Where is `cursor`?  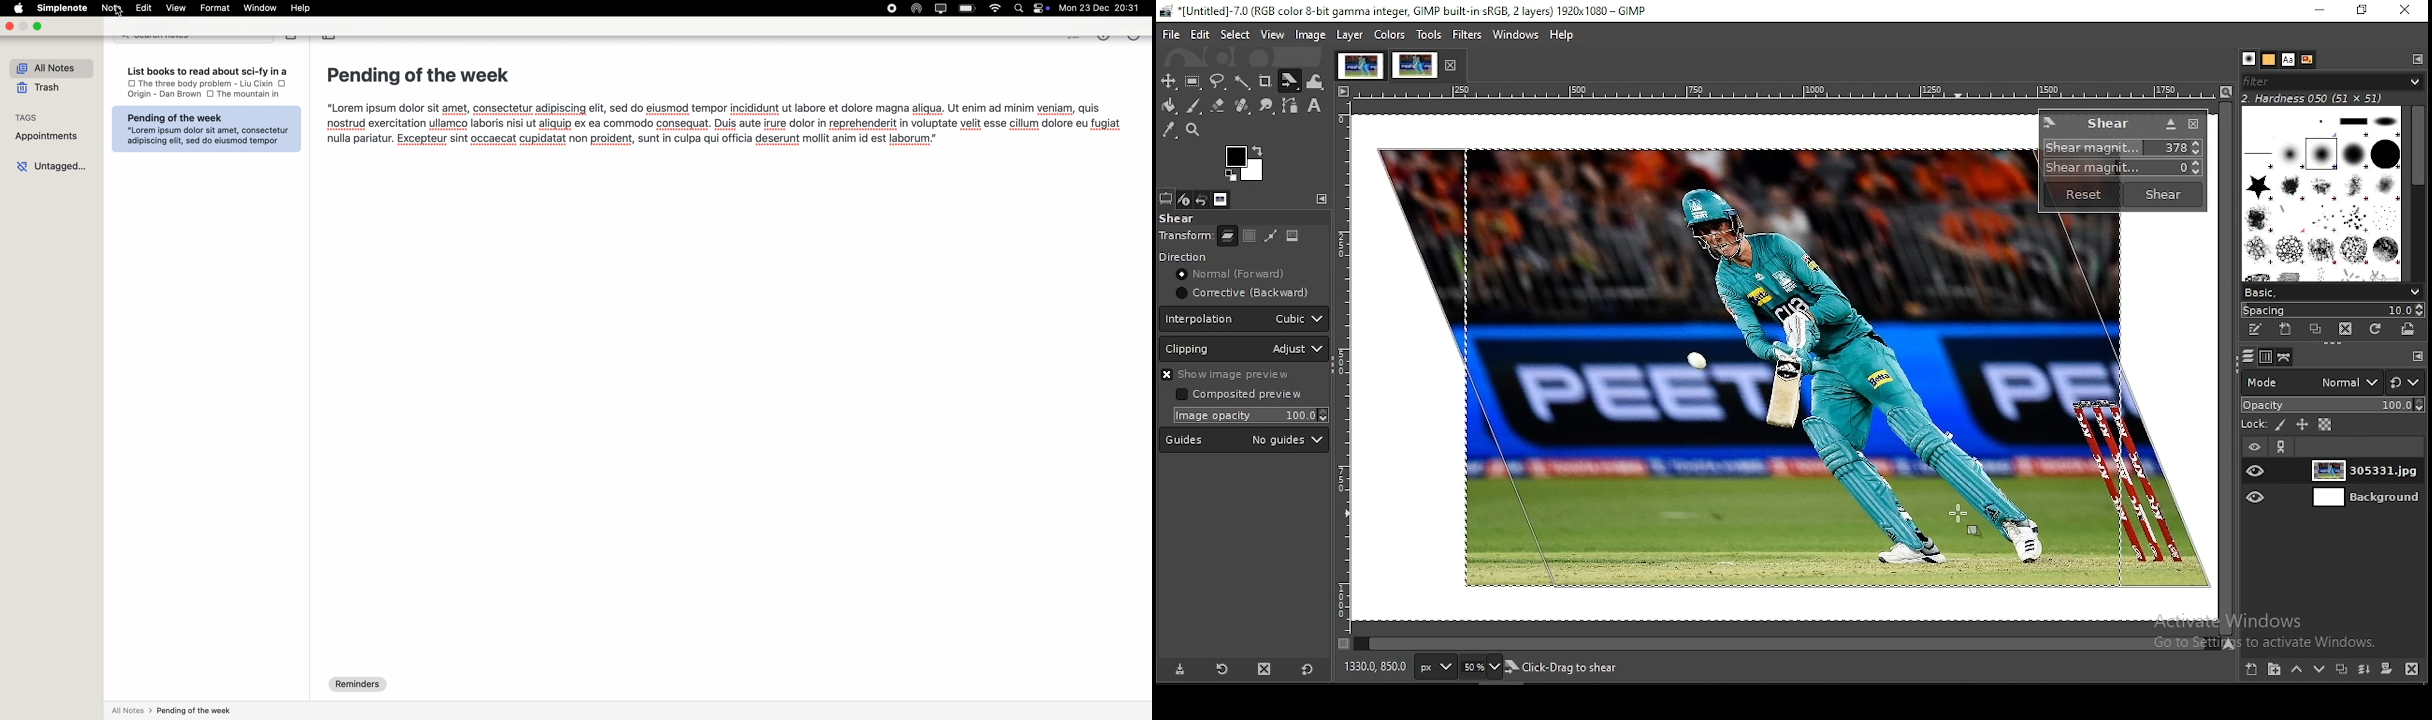 cursor is located at coordinates (122, 12).